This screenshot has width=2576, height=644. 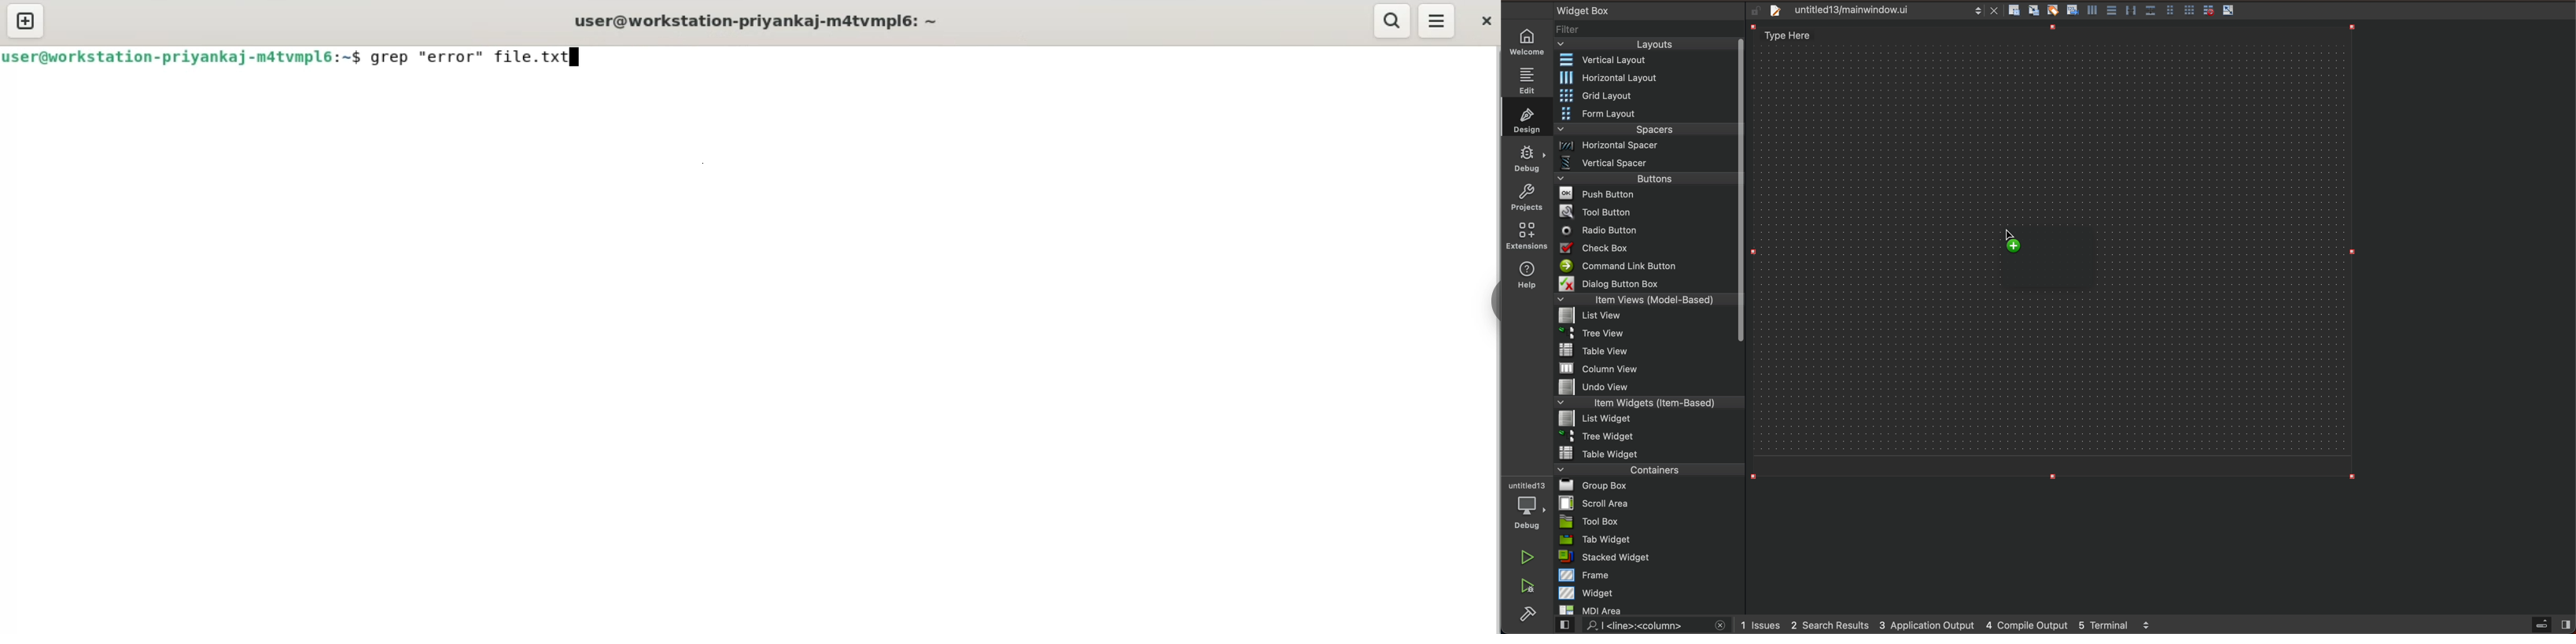 What do you see at coordinates (1647, 299) in the screenshot?
I see `items view` at bounding box center [1647, 299].